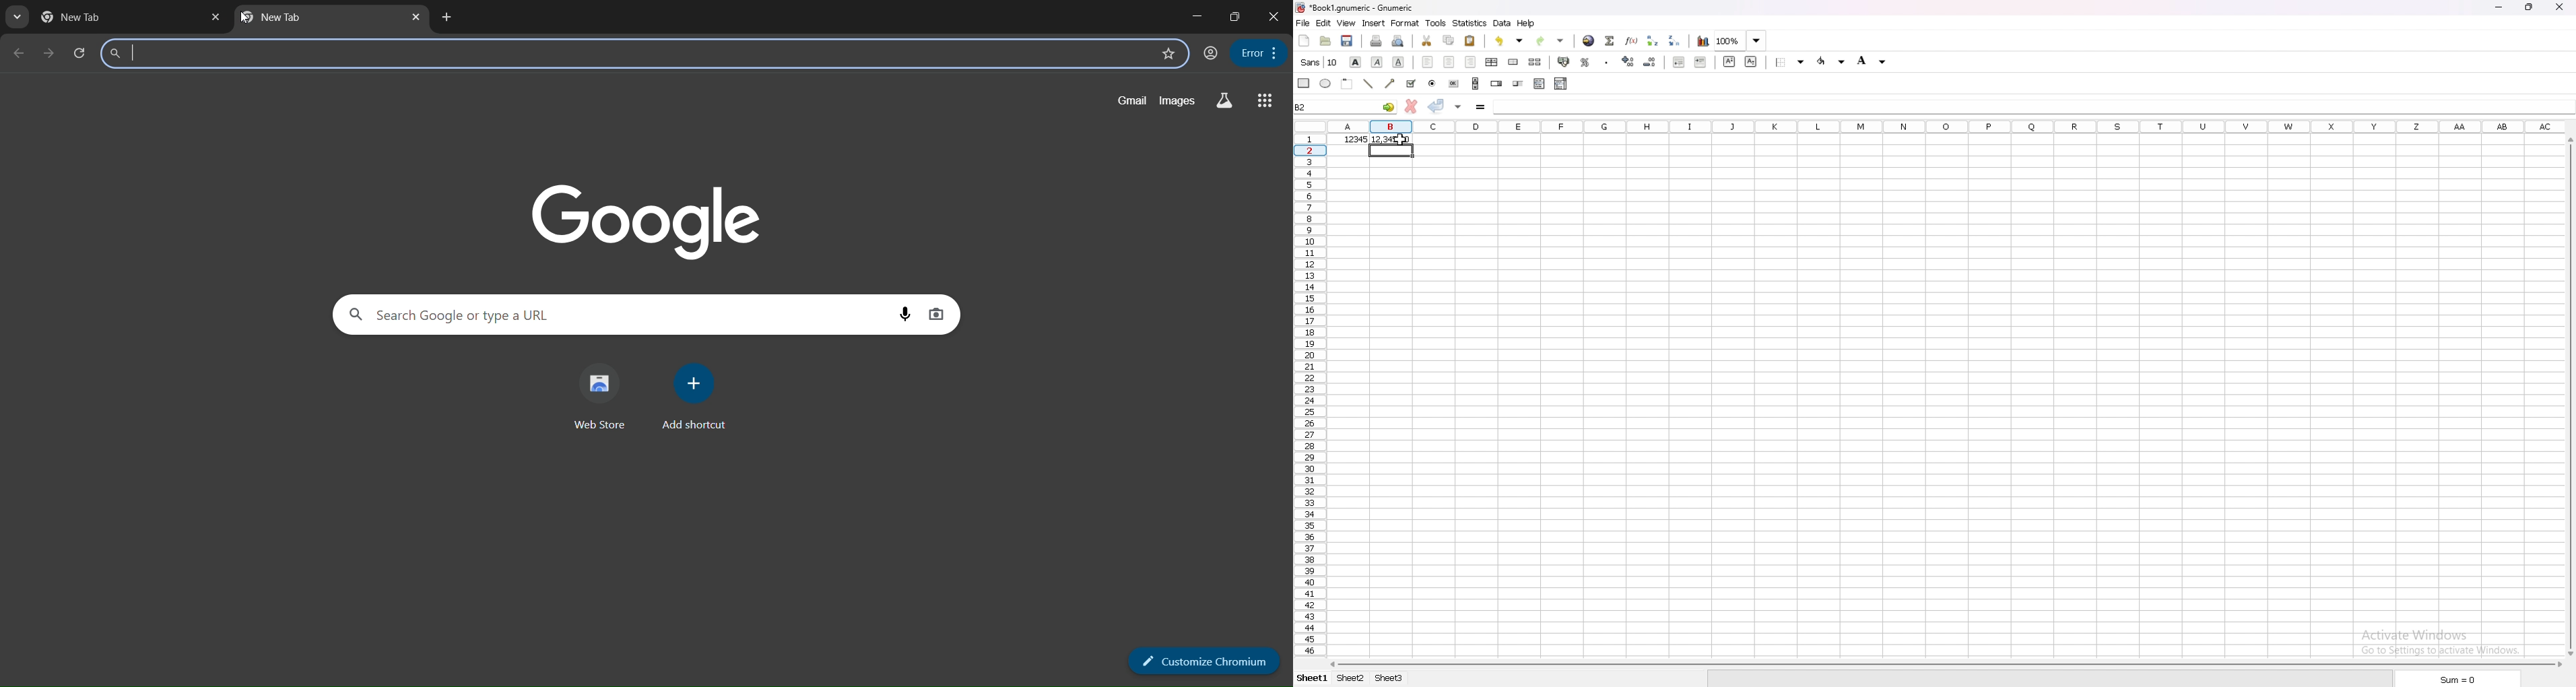 Image resolution: width=2576 pixels, height=700 pixels. Describe the element at coordinates (1590, 40) in the screenshot. I see `hyperlink` at that location.